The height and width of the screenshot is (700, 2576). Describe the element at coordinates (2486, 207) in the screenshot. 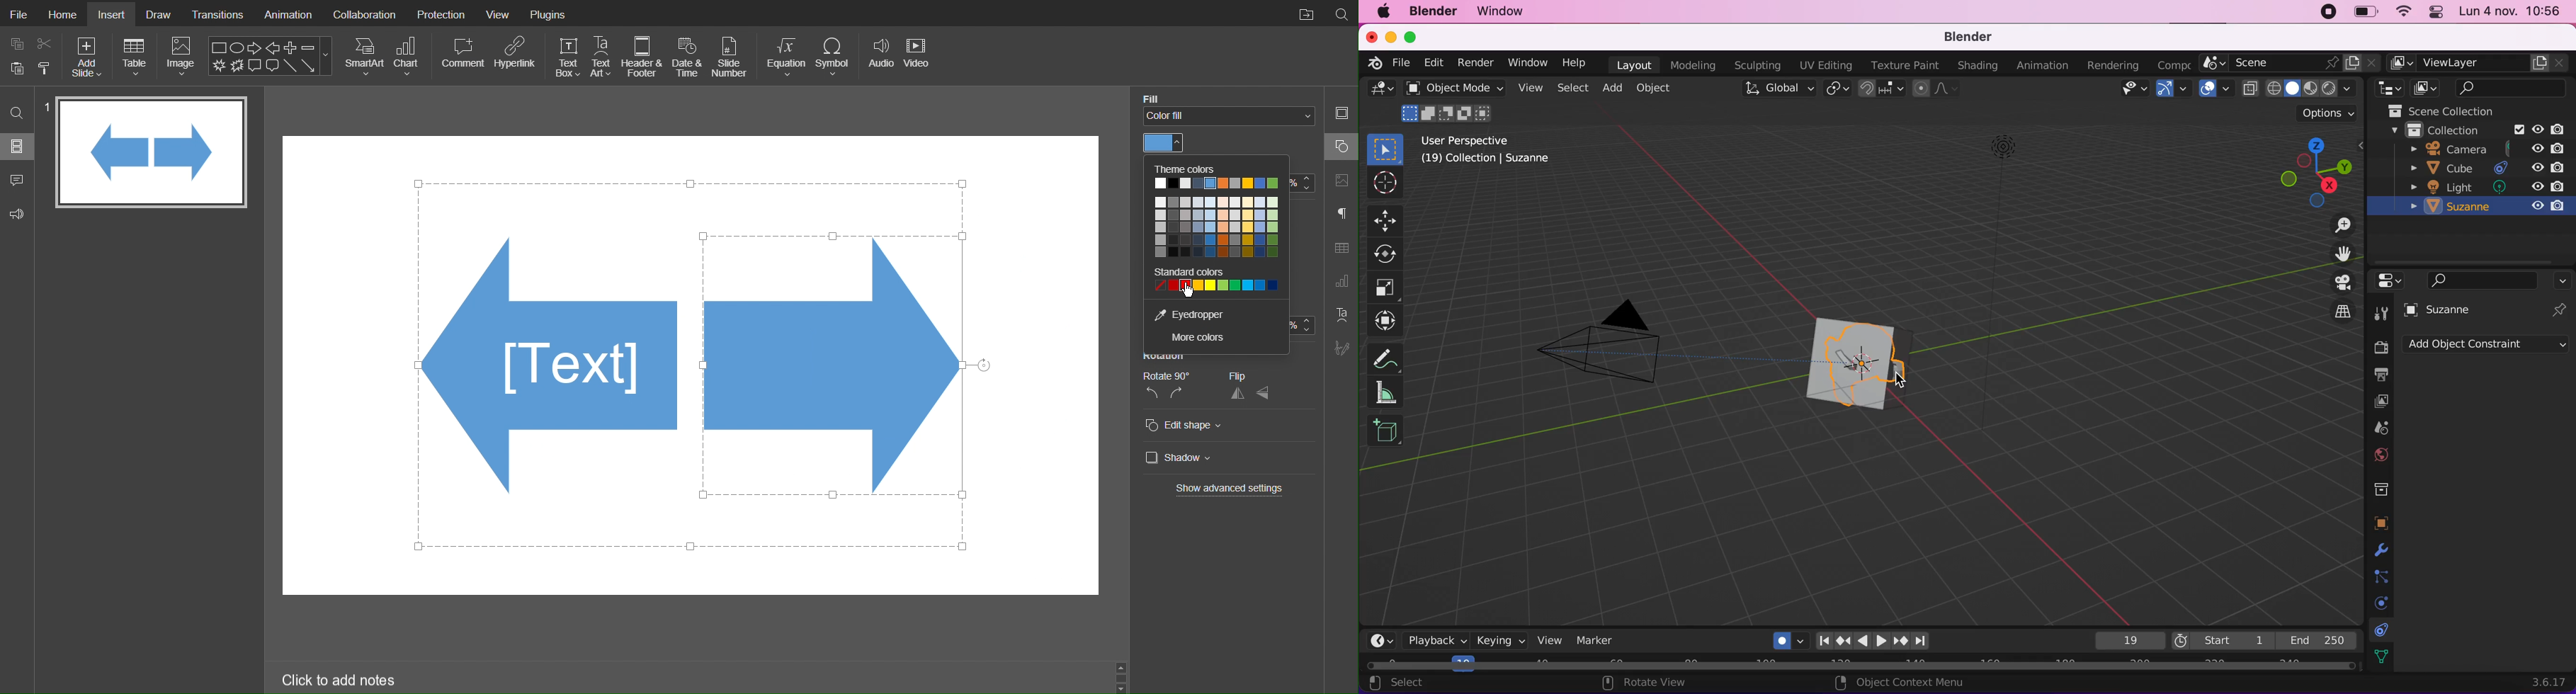

I see `suzanne` at that location.